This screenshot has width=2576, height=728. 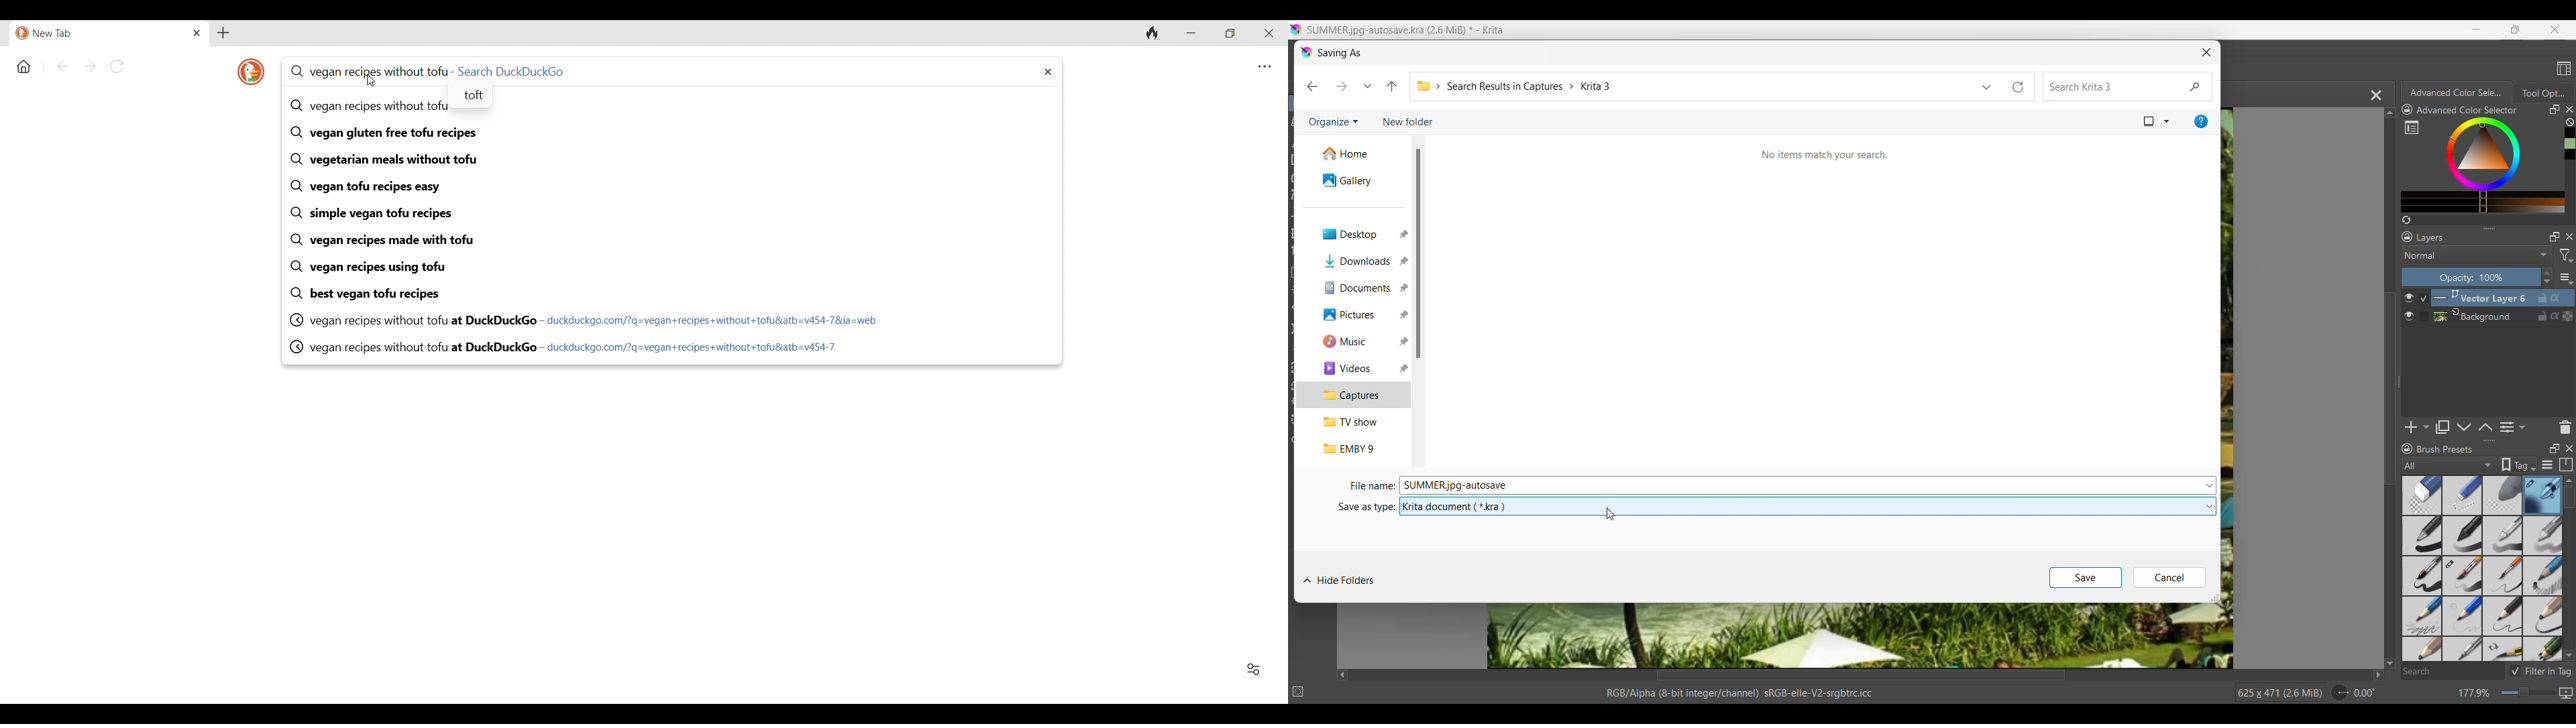 What do you see at coordinates (2477, 255) in the screenshot?
I see `Mode options` at bounding box center [2477, 255].